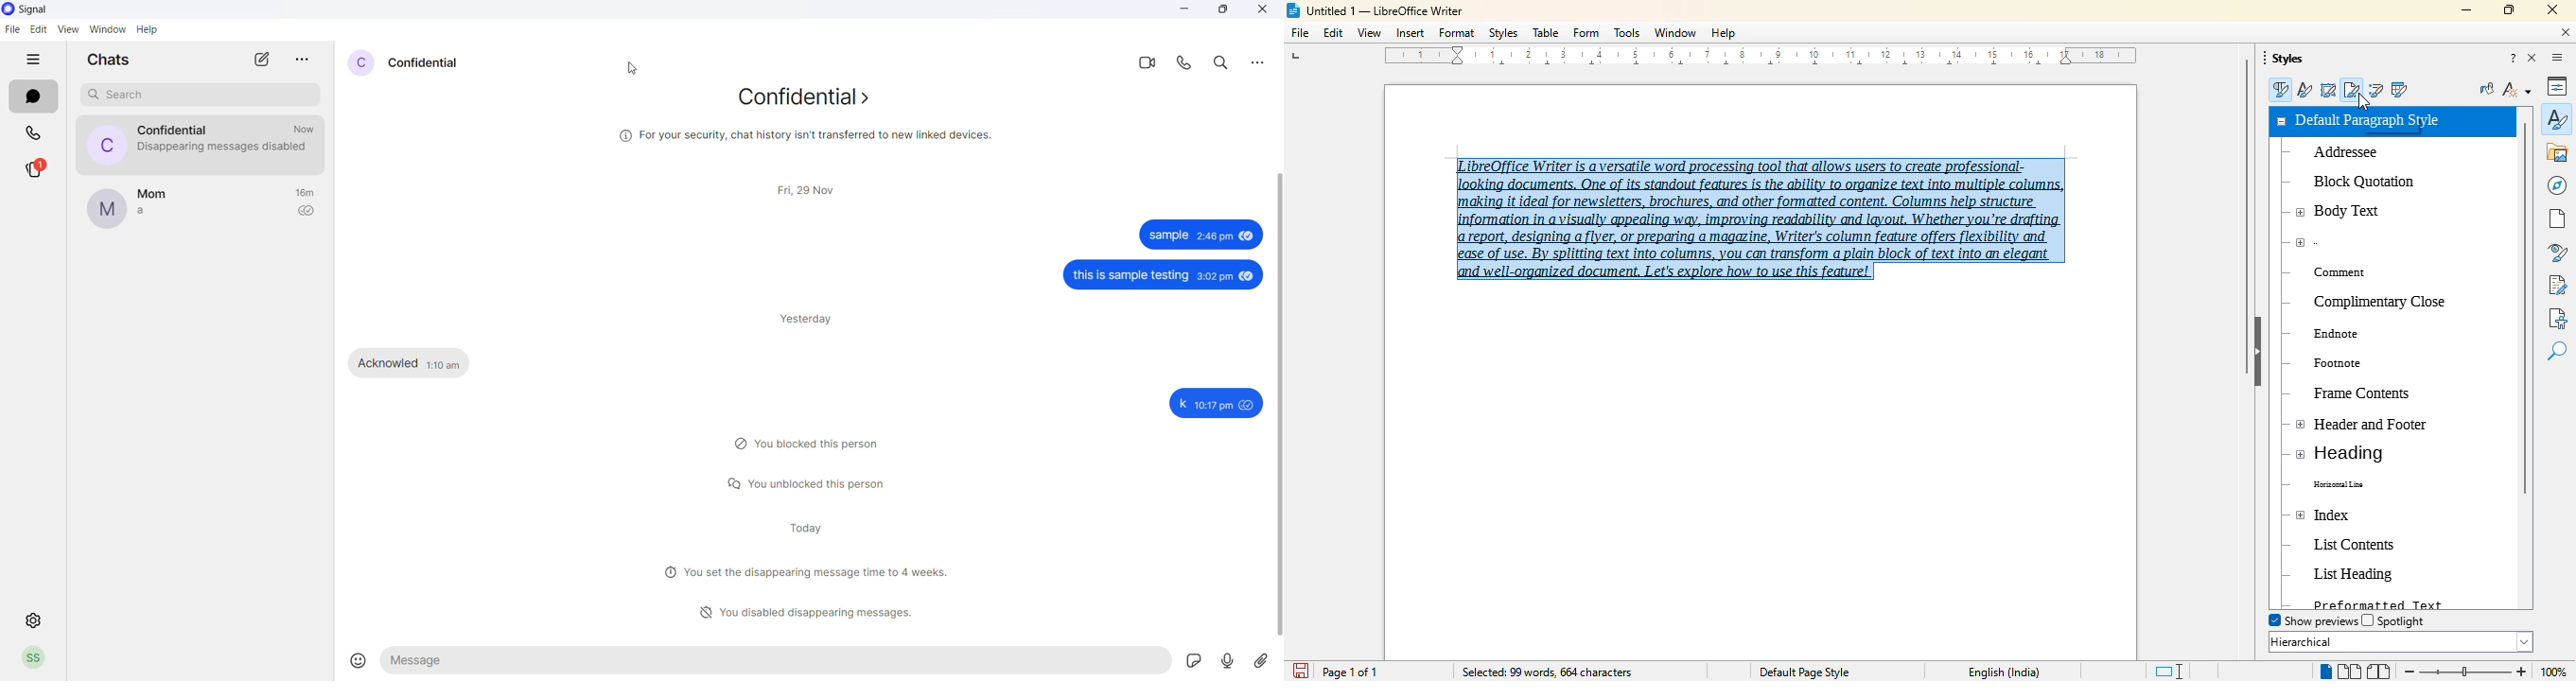 This screenshot has width=2576, height=700. I want to click on help, so click(1724, 33).